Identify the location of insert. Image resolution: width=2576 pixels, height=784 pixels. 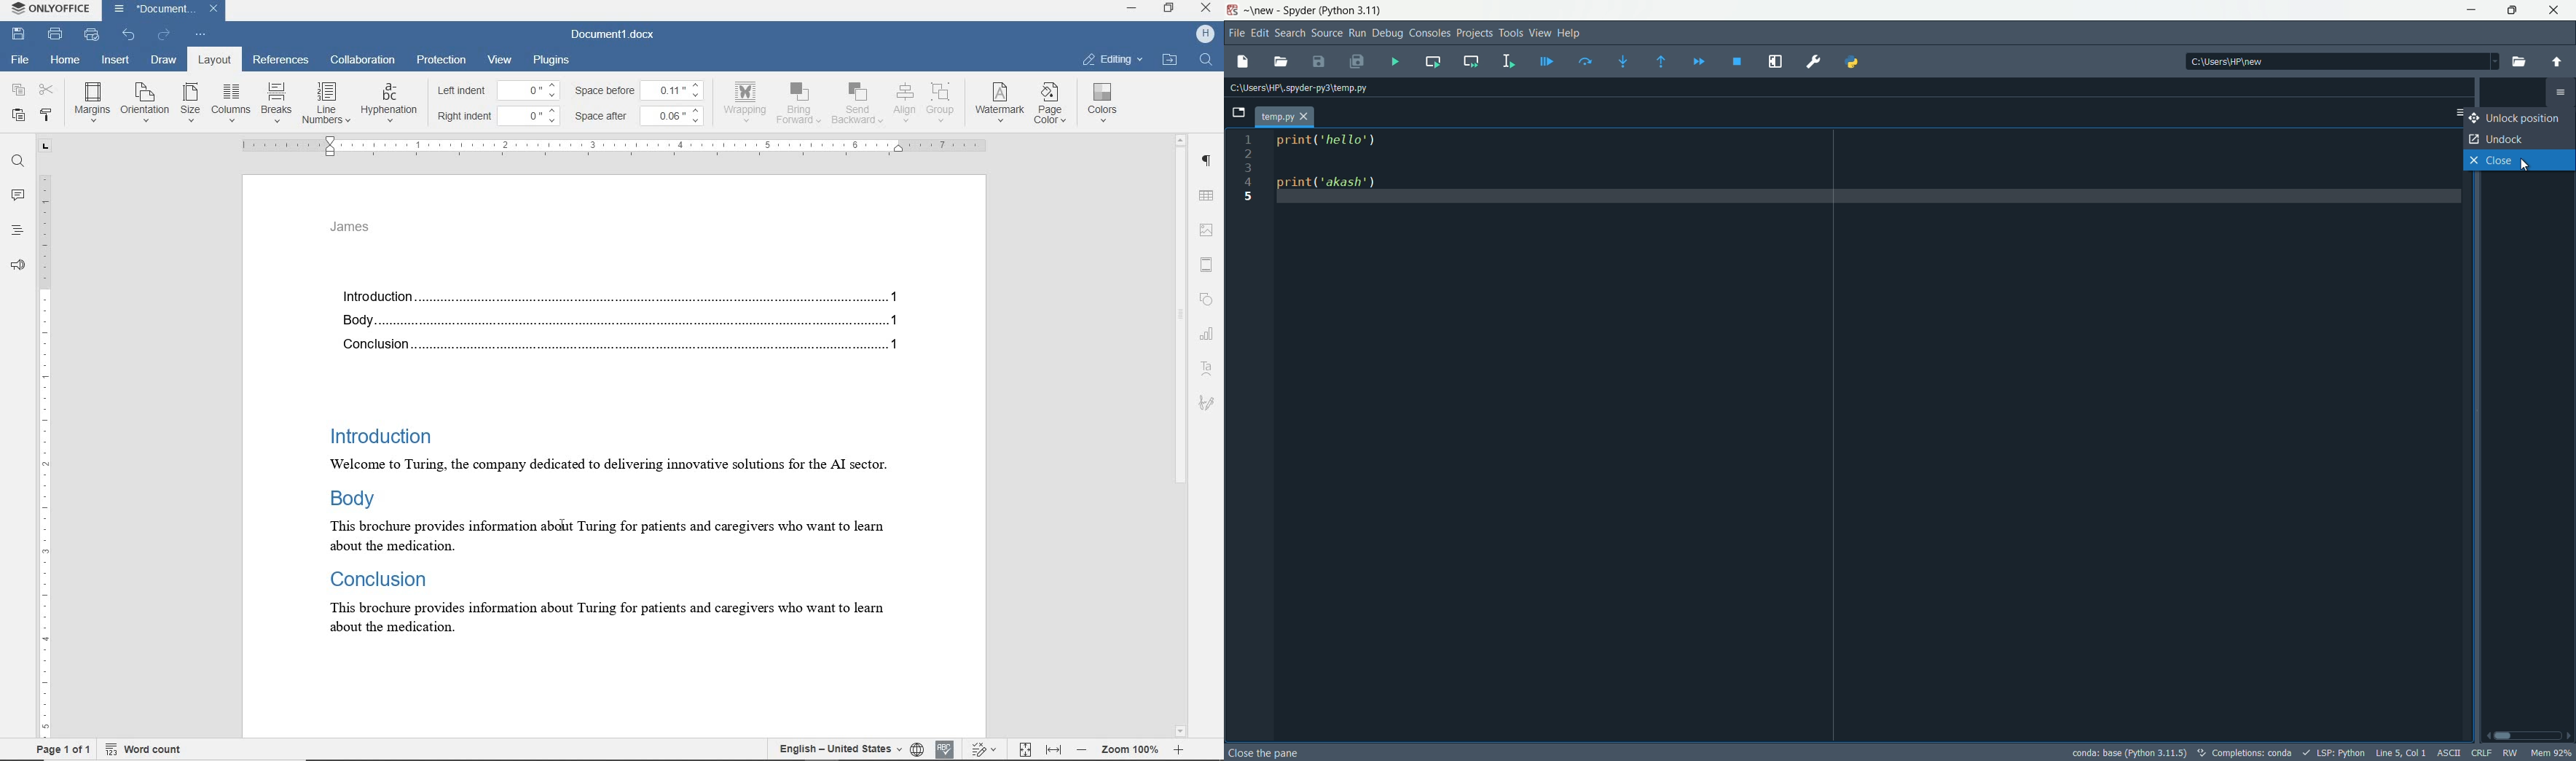
(117, 61).